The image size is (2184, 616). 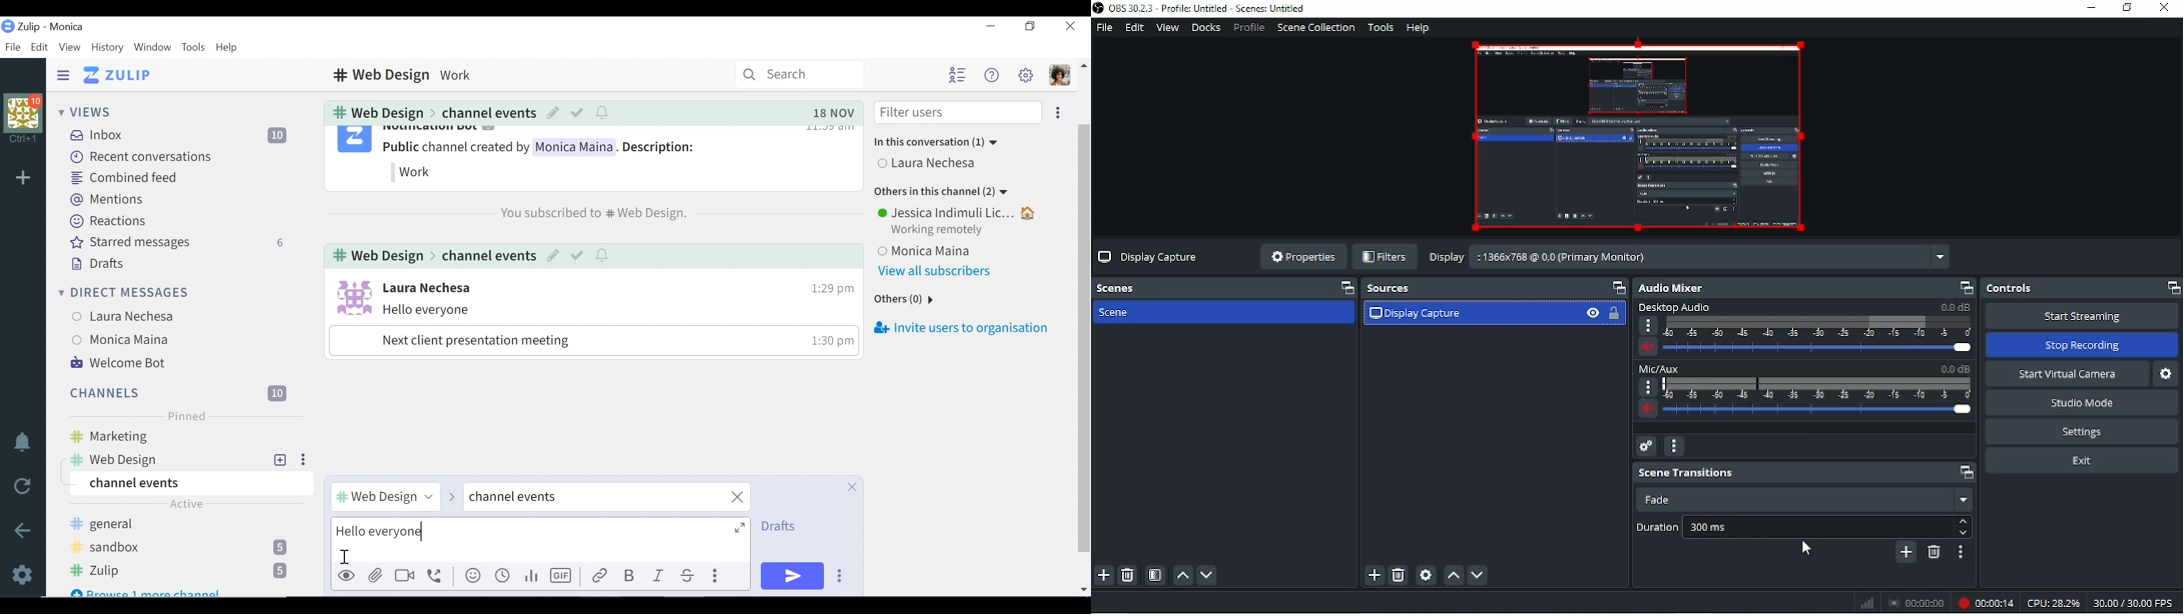 I want to click on Profile, so click(x=1248, y=28).